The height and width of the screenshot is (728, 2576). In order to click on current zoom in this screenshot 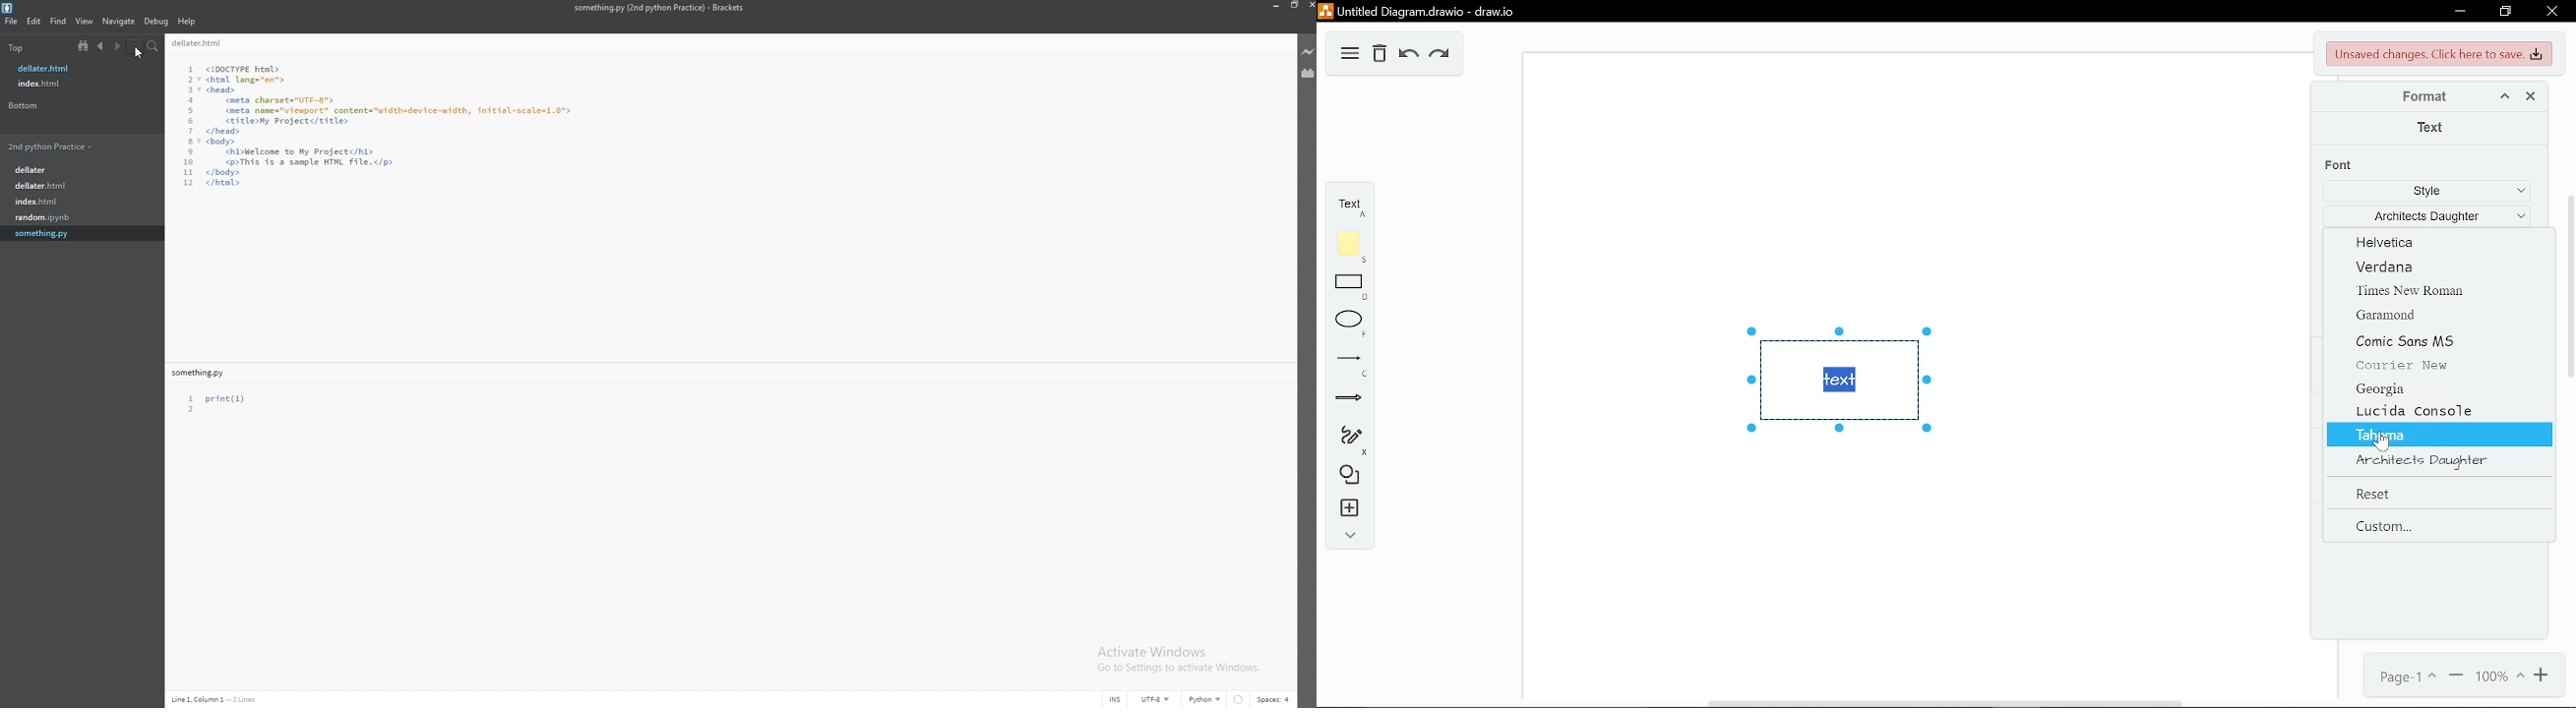, I will do `click(2499, 678)`.